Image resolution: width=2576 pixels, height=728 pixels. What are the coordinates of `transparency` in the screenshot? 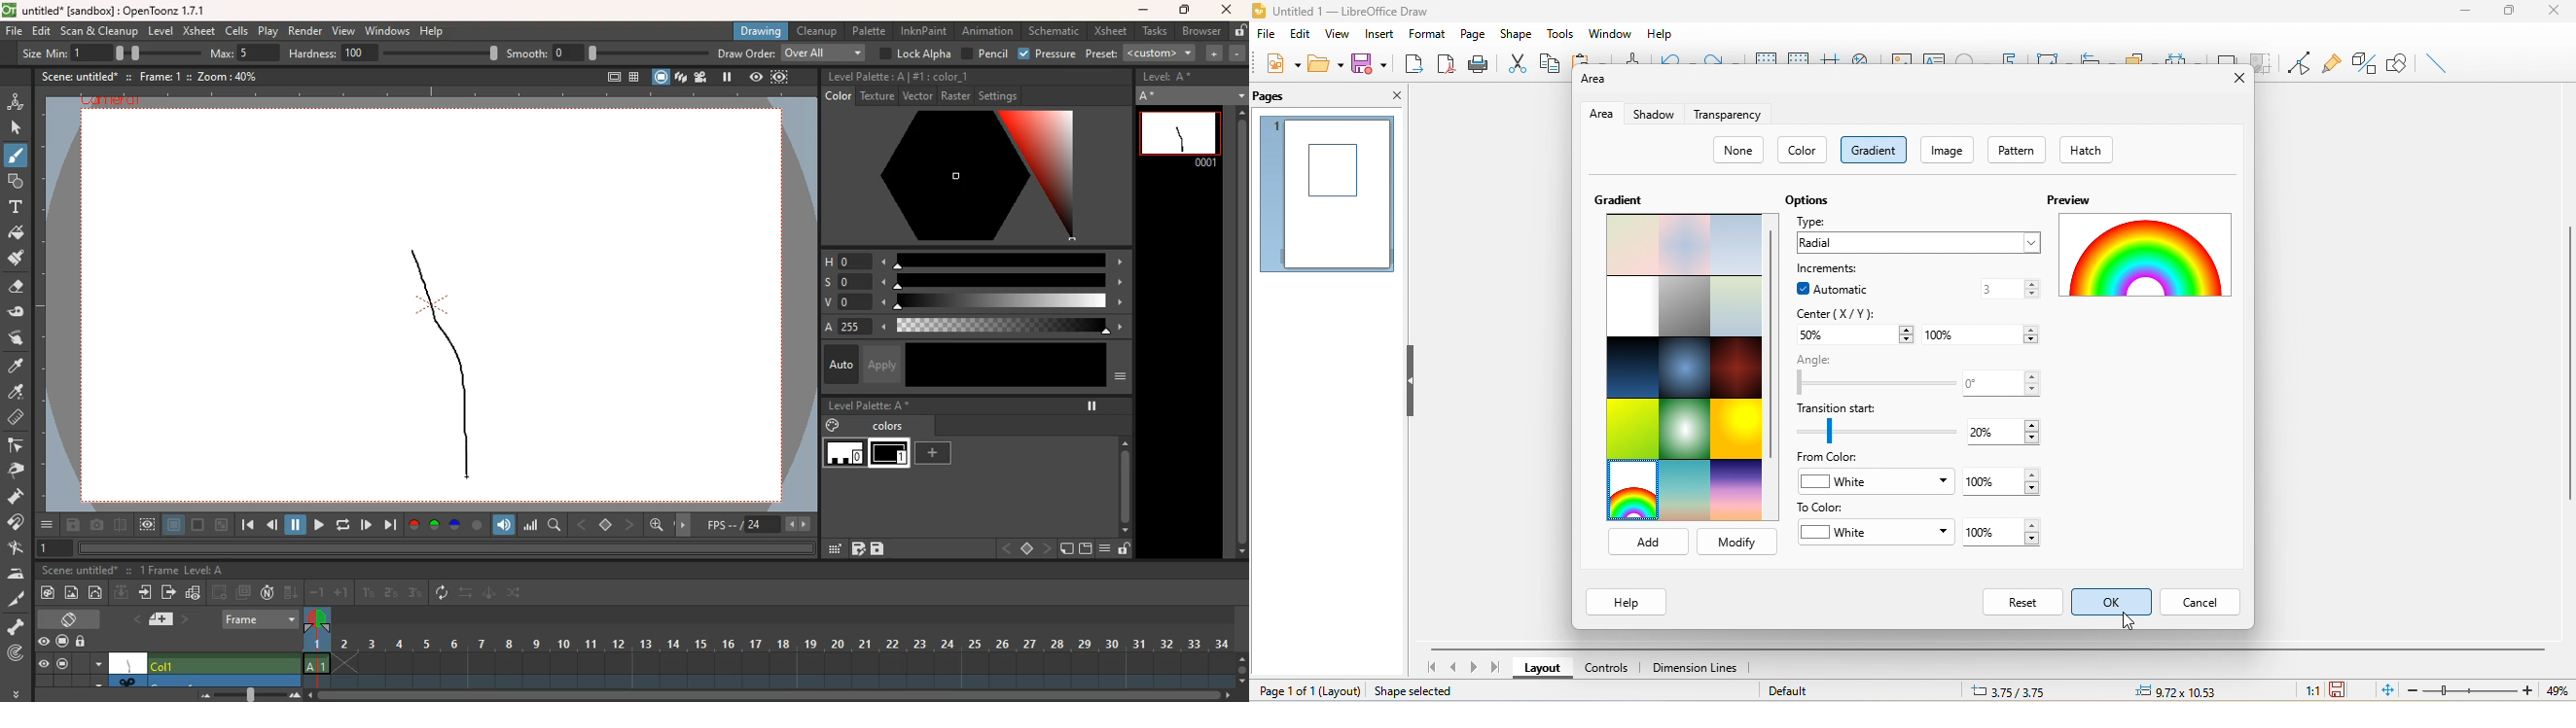 It's located at (1728, 118).